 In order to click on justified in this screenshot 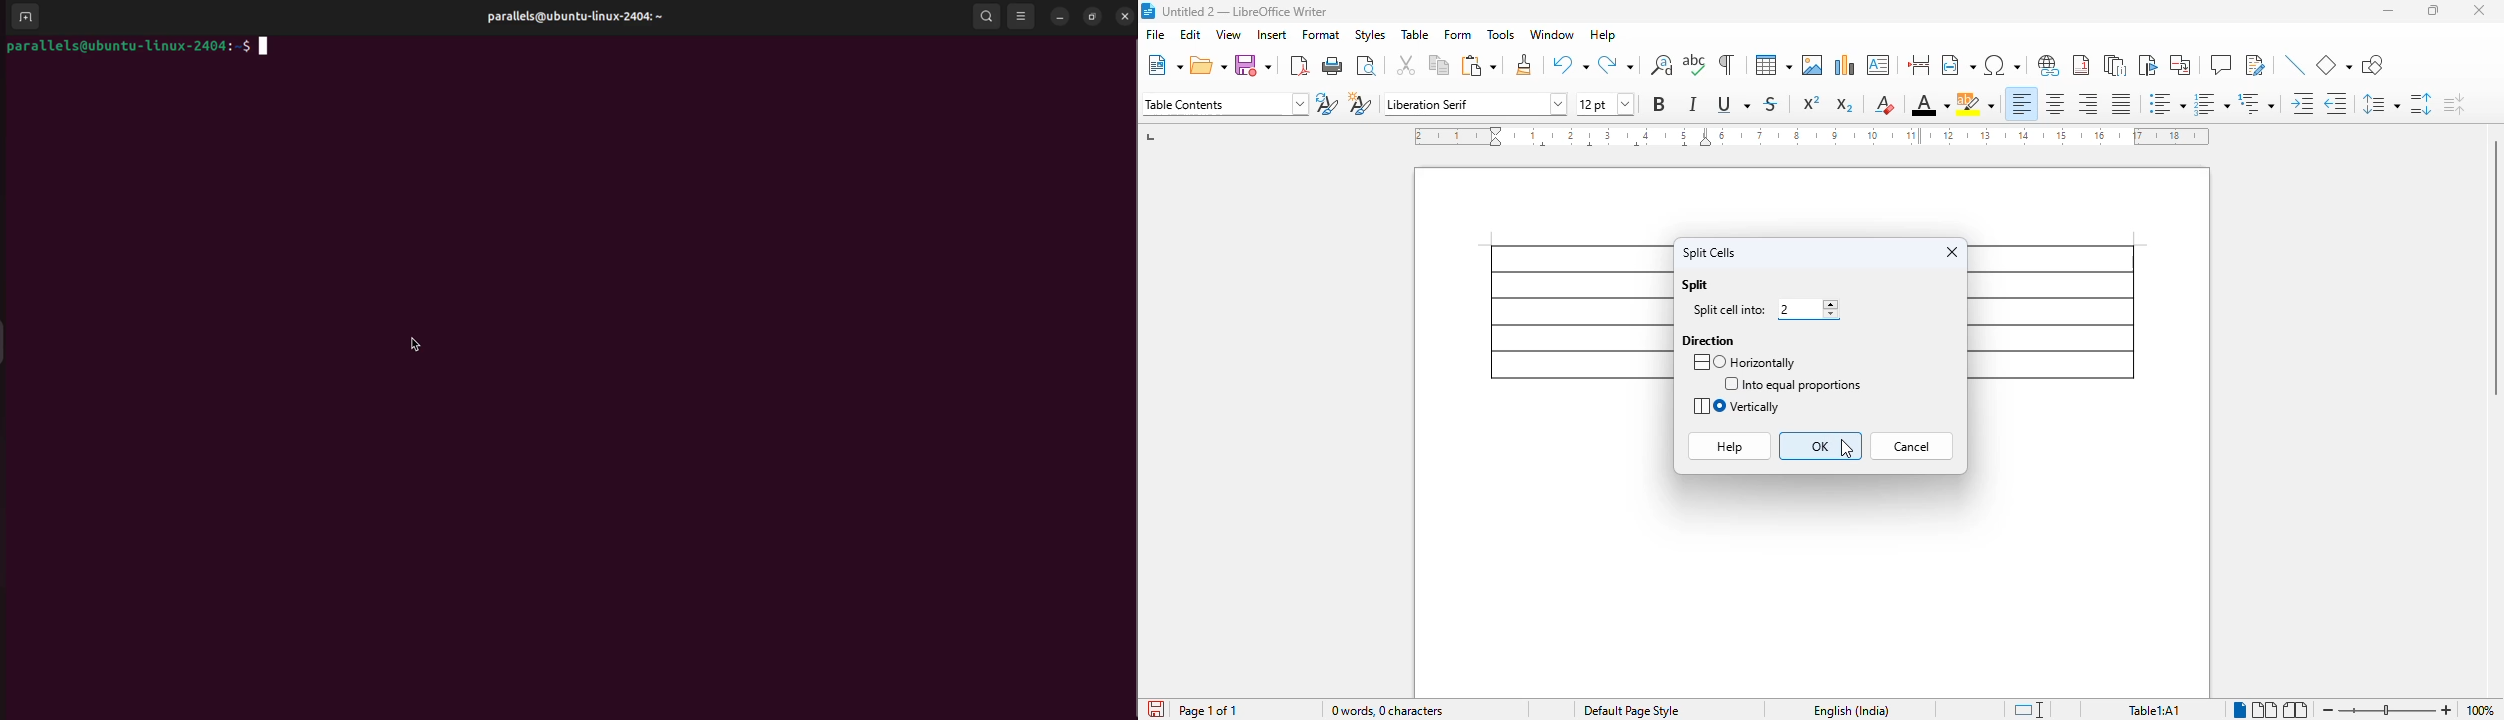, I will do `click(2121, 103)`.